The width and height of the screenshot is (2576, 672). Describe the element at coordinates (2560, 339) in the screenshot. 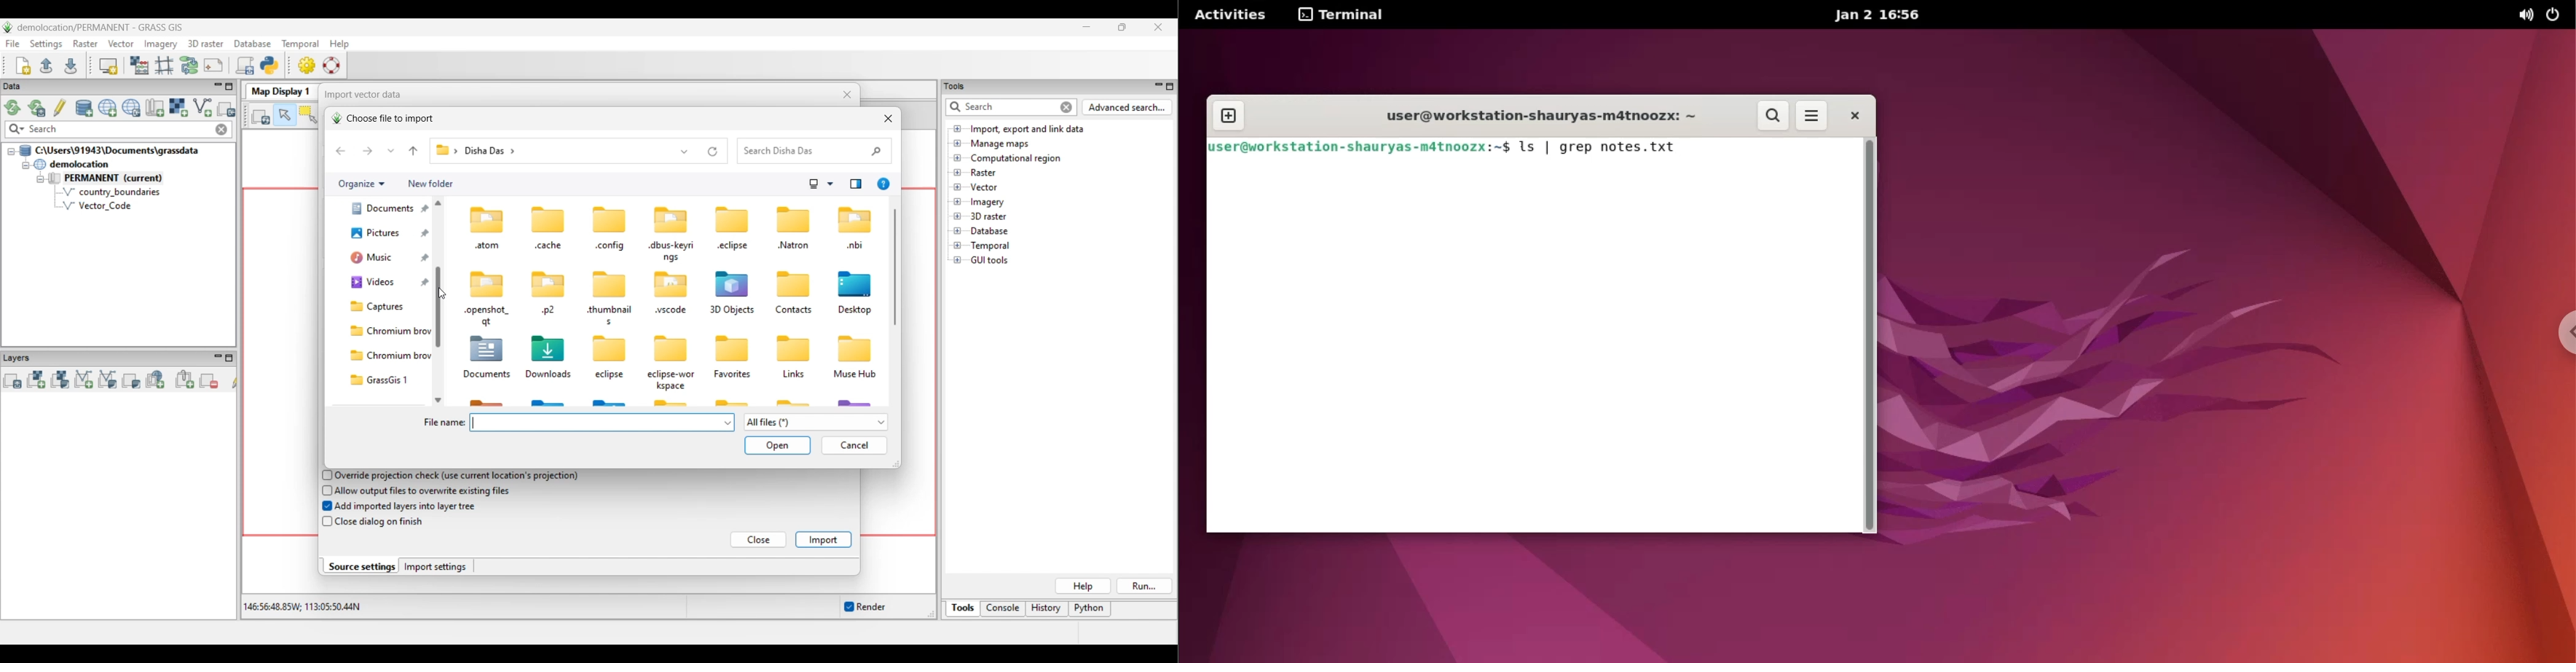

I see `chrome options` at that location.